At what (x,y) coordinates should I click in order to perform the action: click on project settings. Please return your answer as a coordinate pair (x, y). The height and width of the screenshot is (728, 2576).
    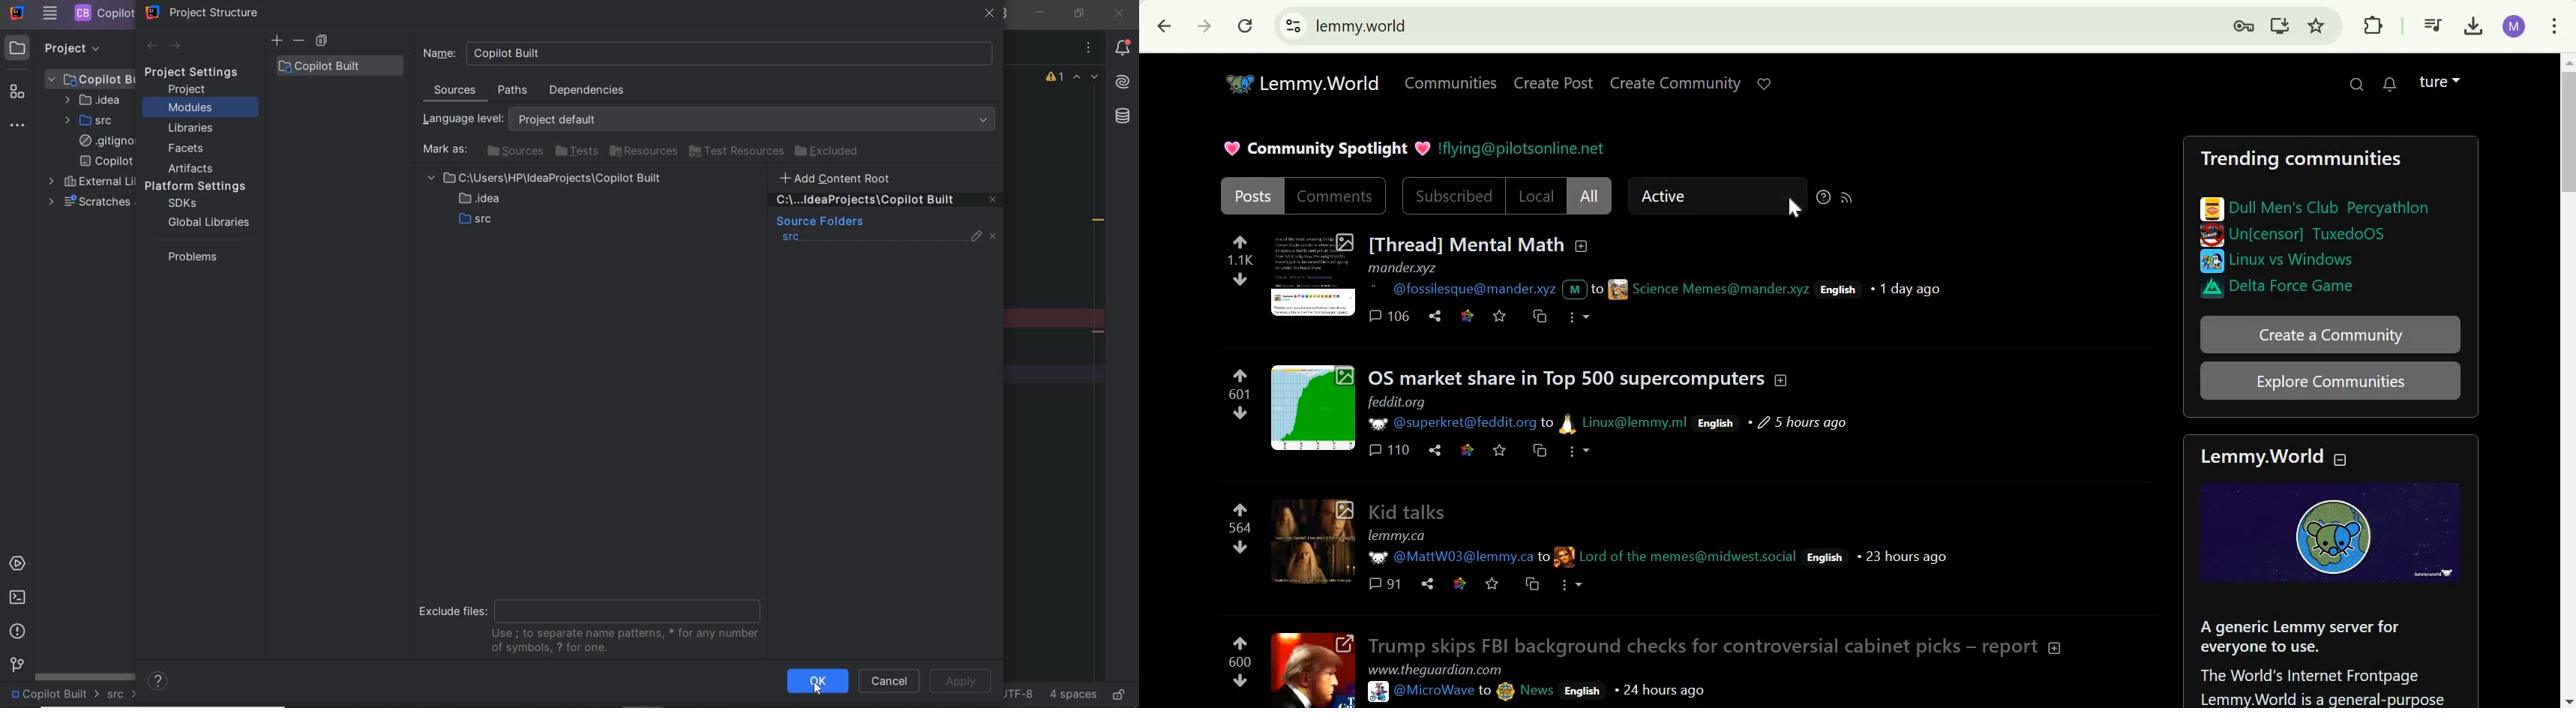
    Looking at the image, I should click on (201, 73).